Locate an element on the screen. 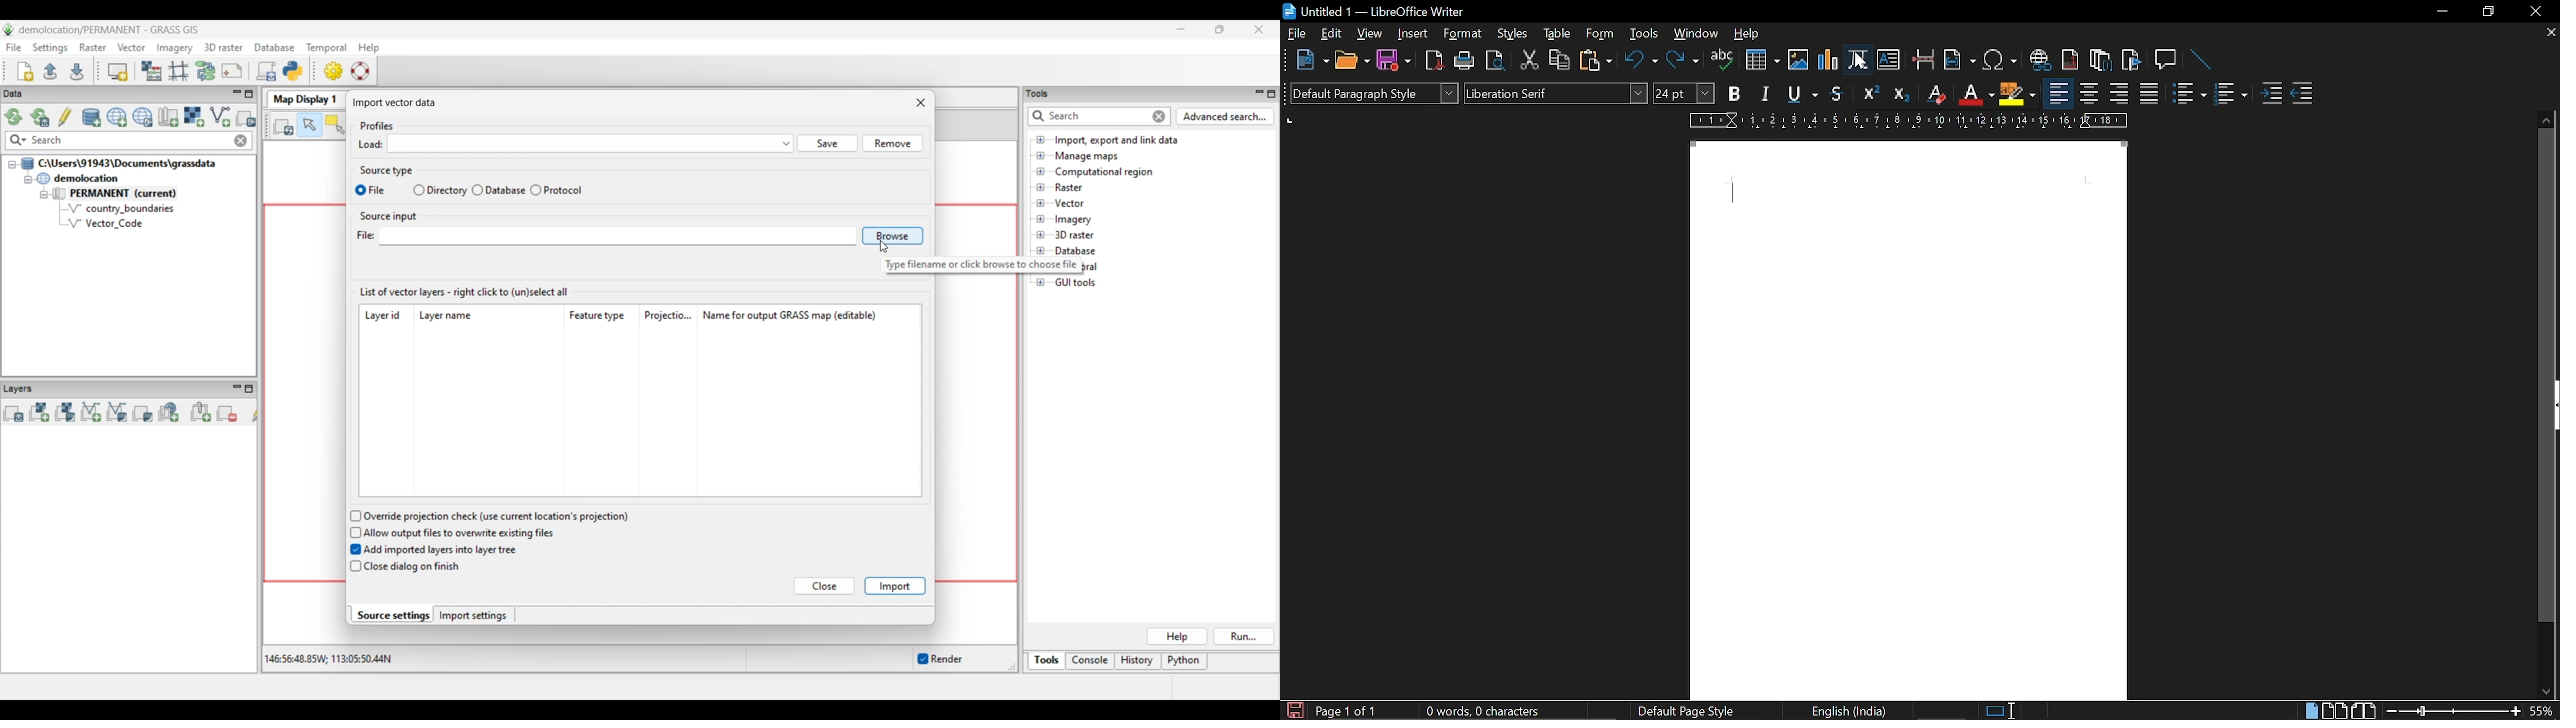 The image size is (2576, 728). supercript is located at coordinates (1868, 93).